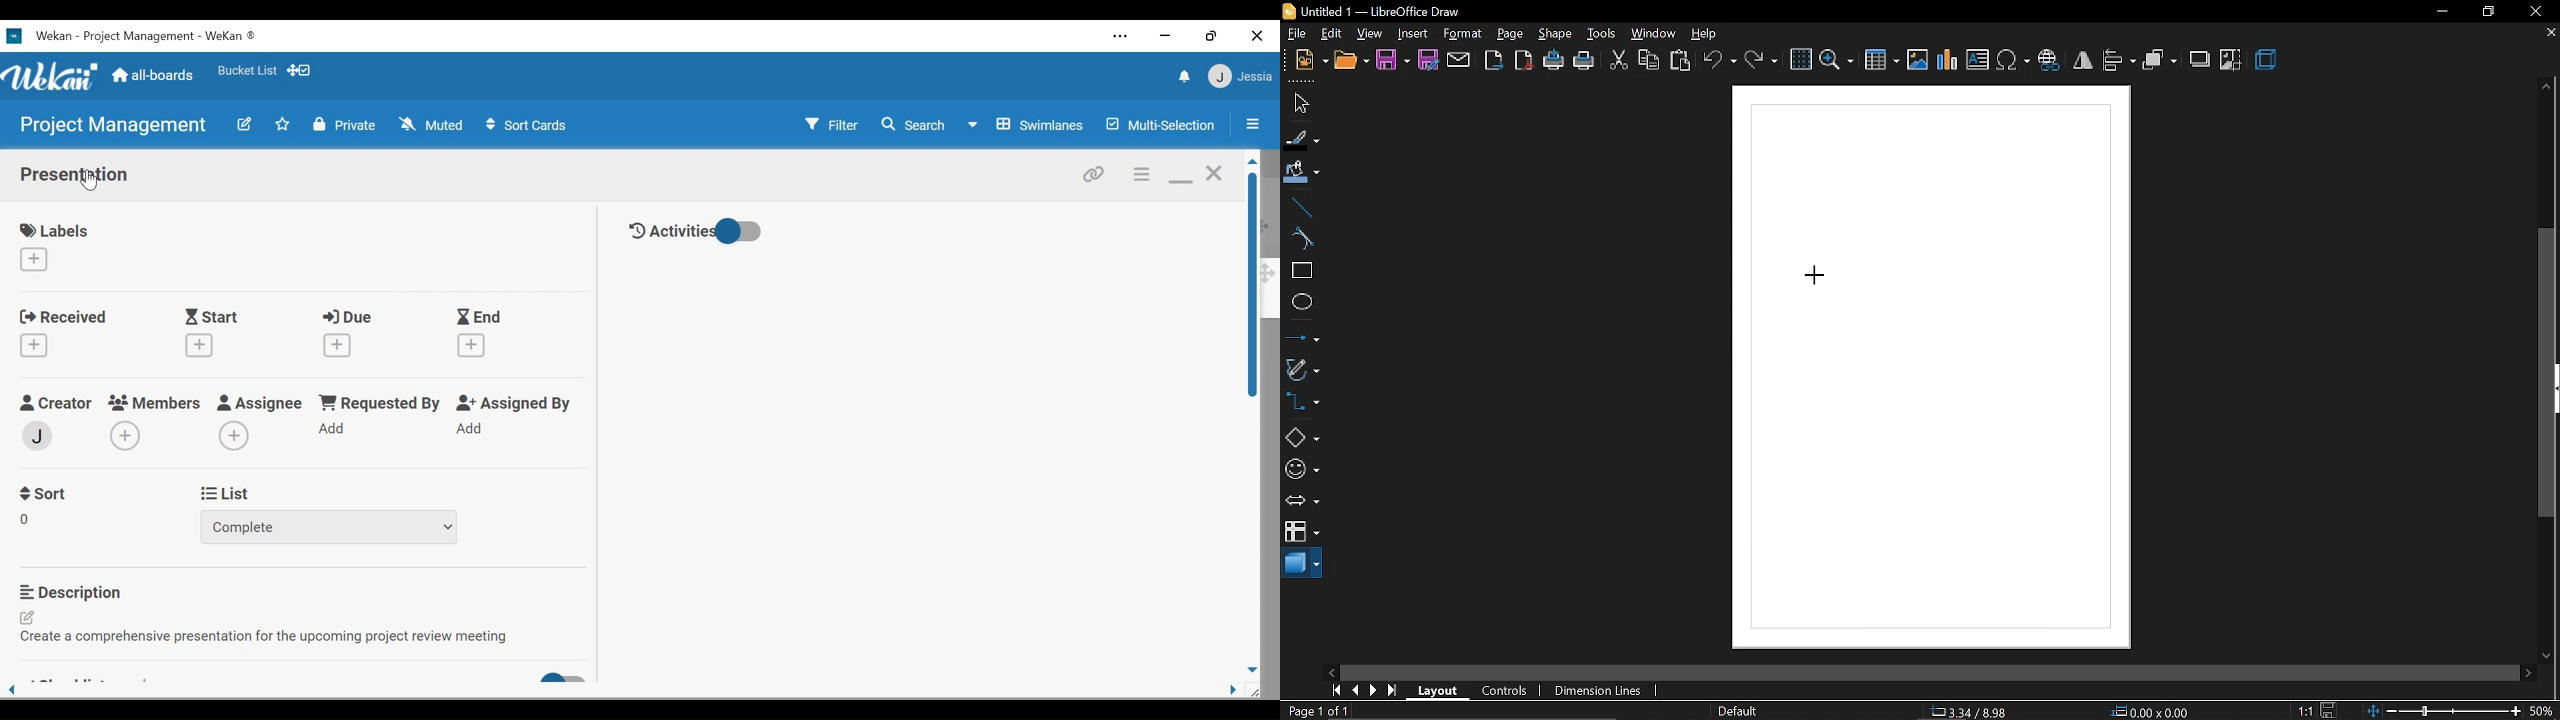 The width and height of the screenshot is (2576, 728). I want to click on Filter, so click(831, 125).